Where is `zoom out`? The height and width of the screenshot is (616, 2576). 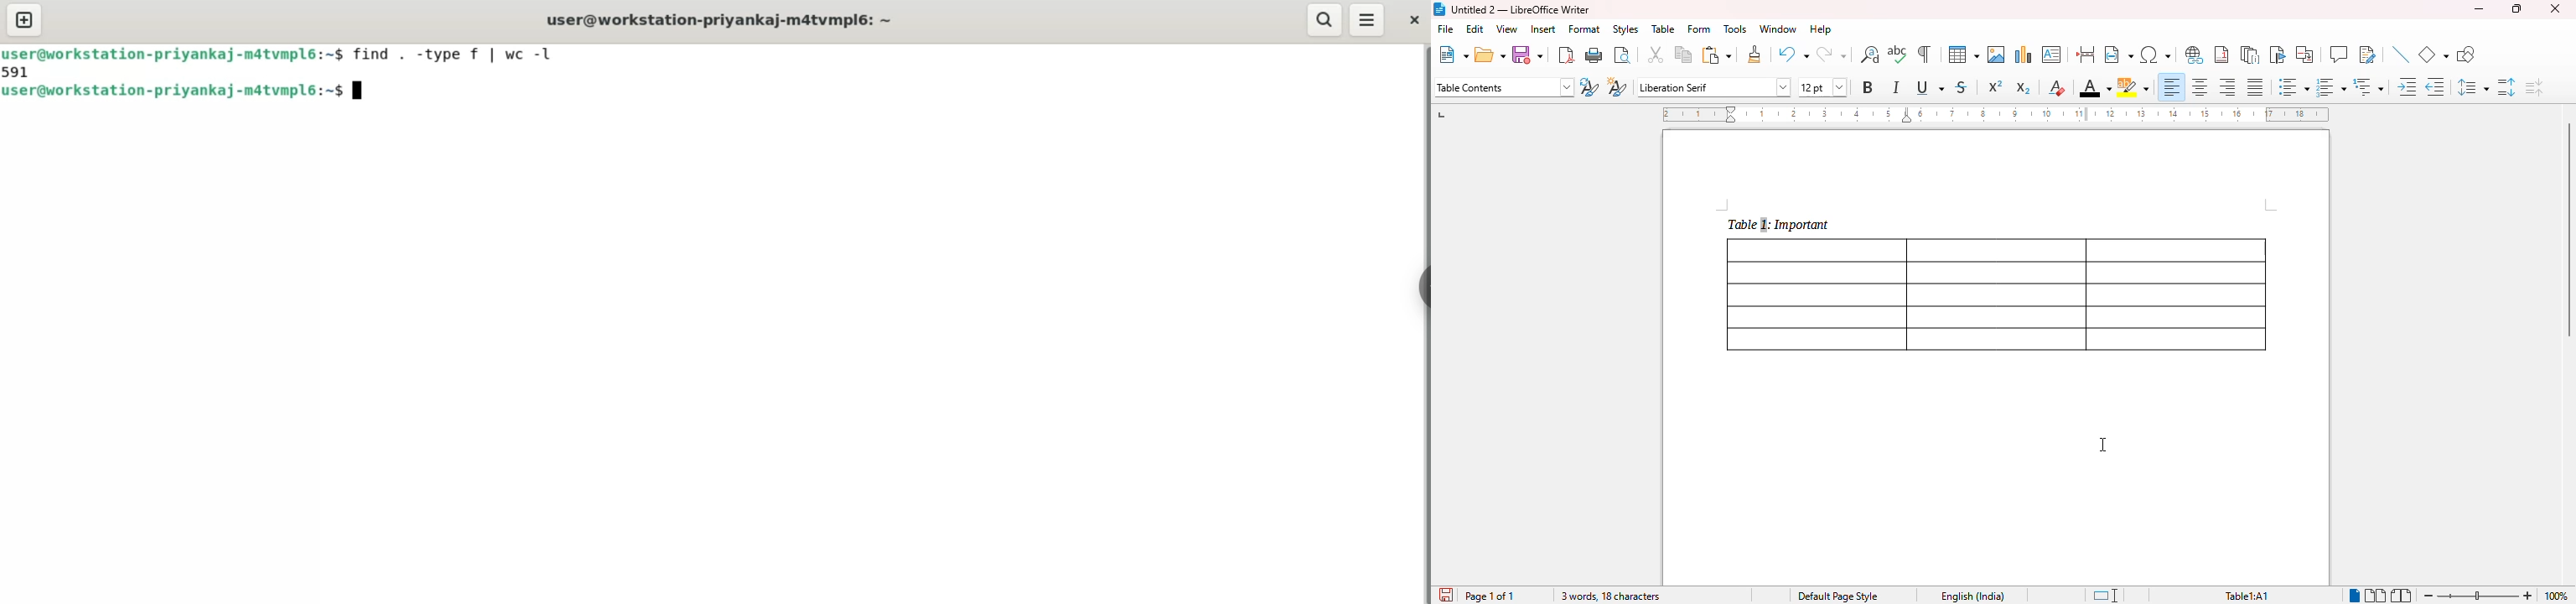
zoom out is located at coordinates (2428, 596).